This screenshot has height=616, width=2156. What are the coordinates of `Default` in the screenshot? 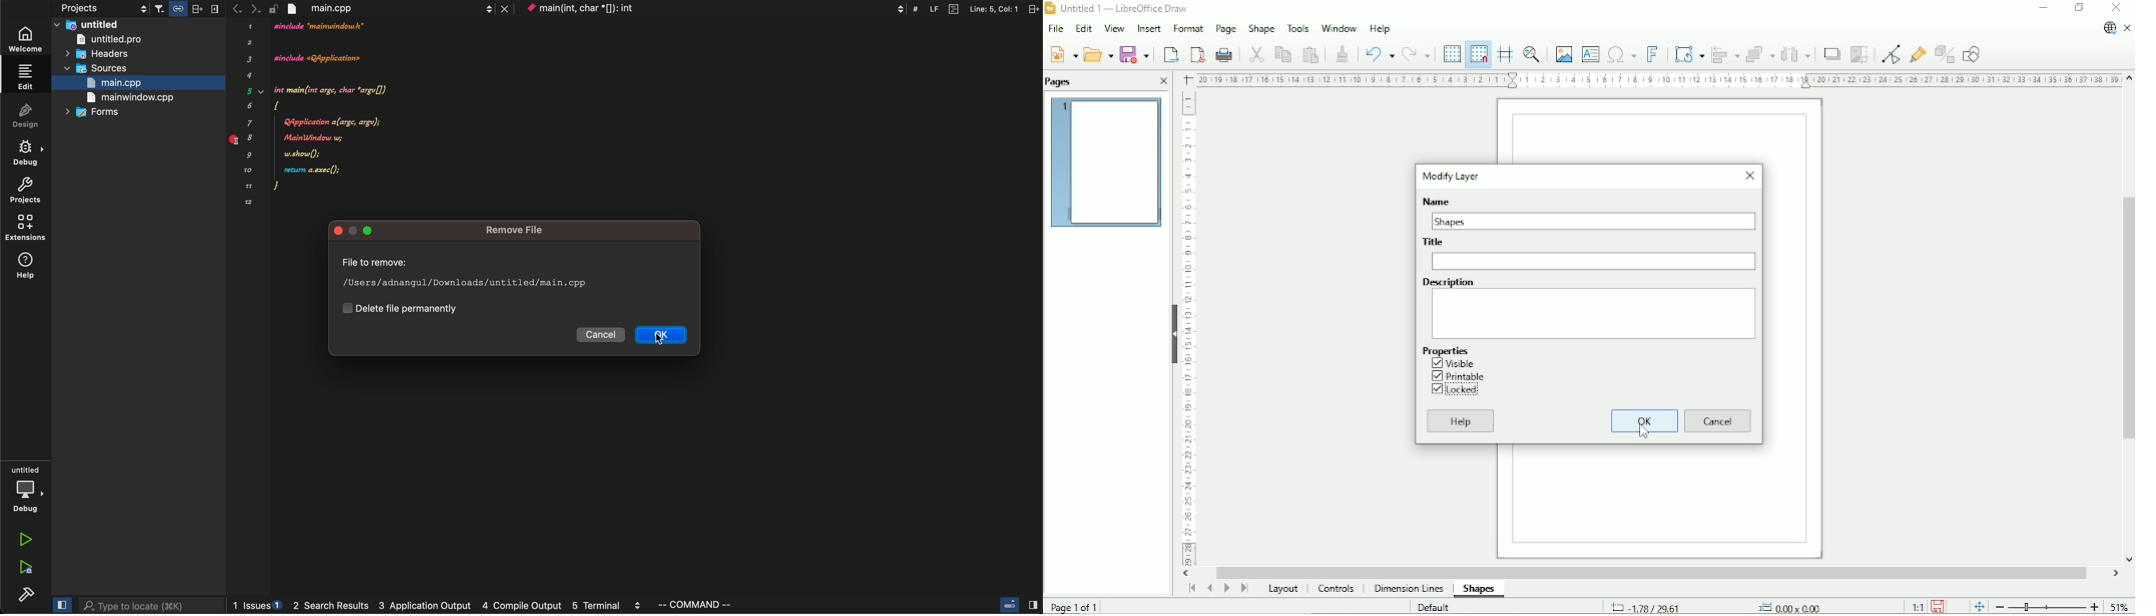 It's located at (1435, 606).